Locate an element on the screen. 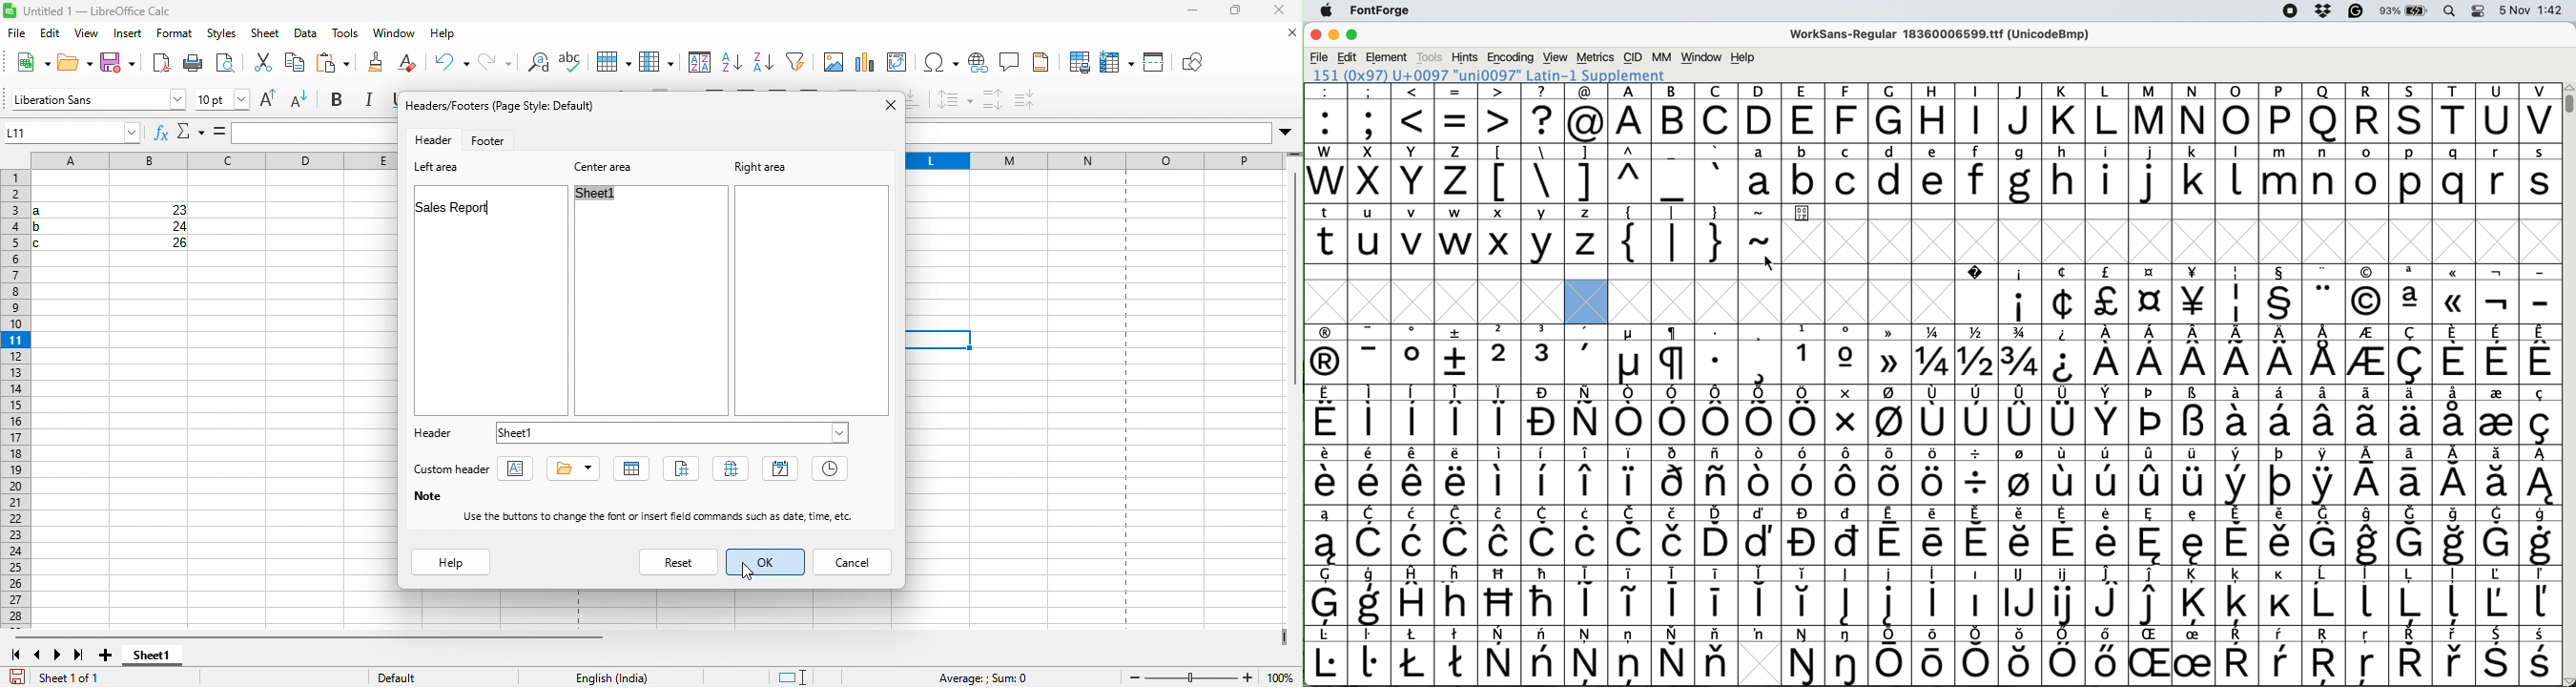 This screenshot has width=2576, height=700. print area is located at coordinates (1076, 63).